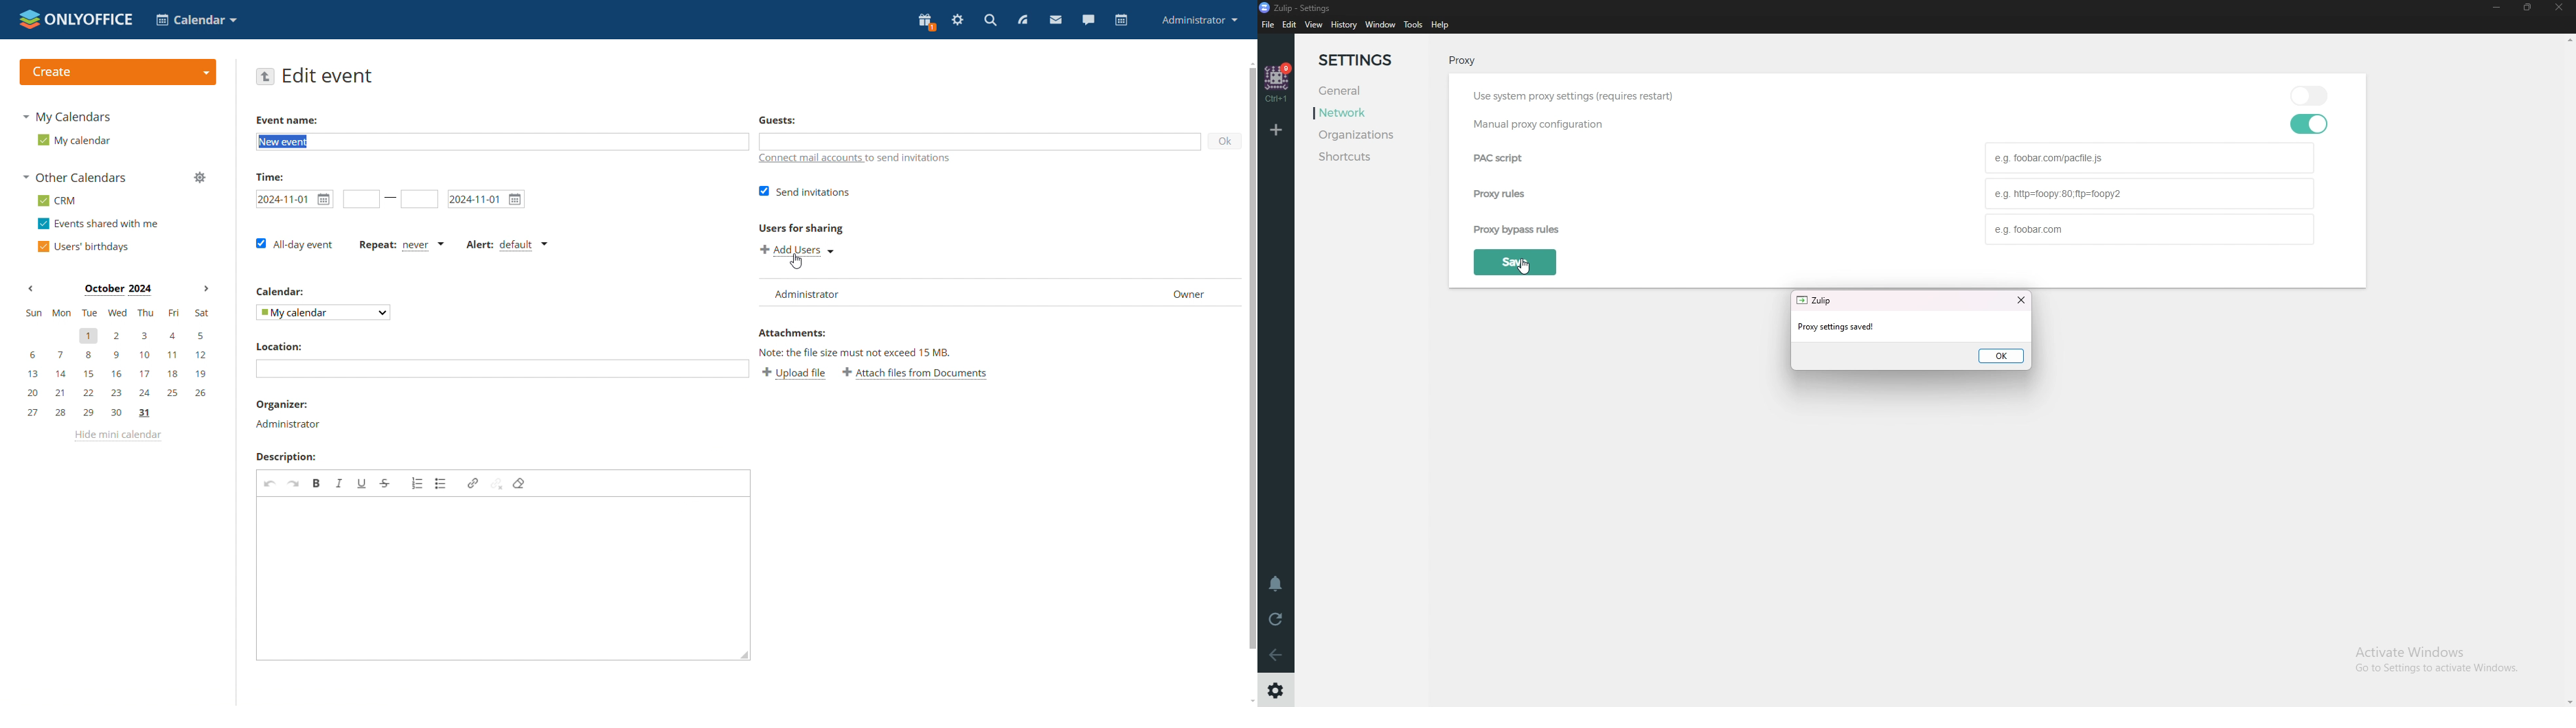  Describe the element at coordinates (1413, 25) in the screenshot. I see `Tools` at that location.